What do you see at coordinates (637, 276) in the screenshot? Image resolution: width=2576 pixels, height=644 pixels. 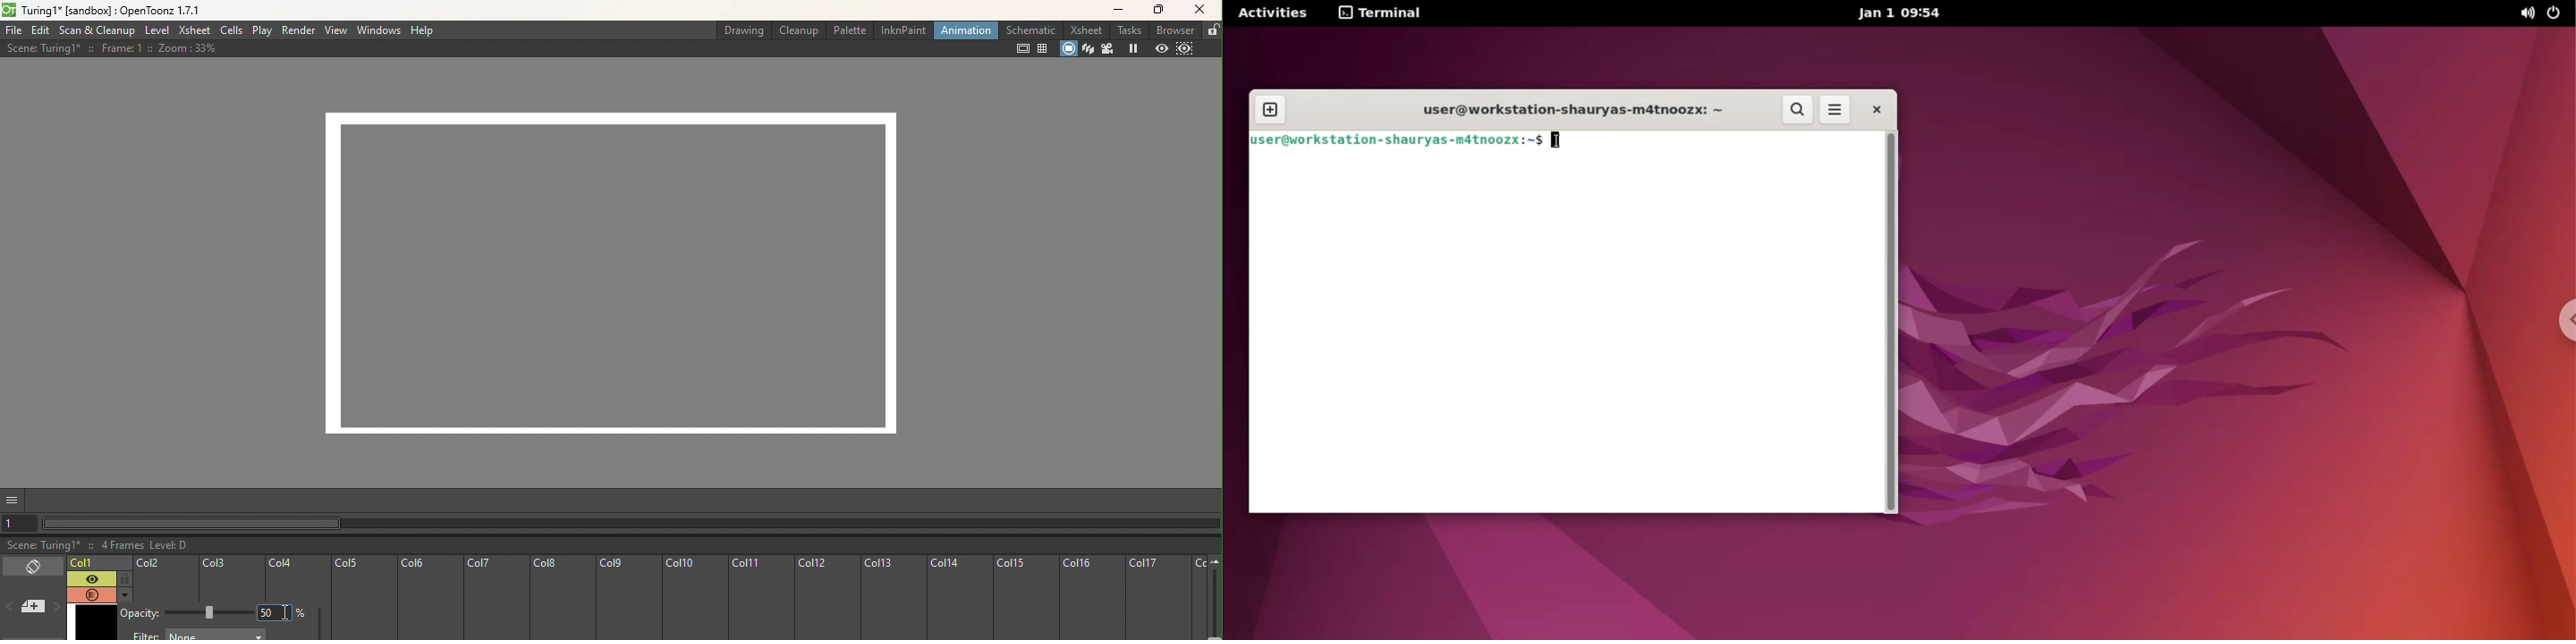 I see `Canvas` at bounding box center [637, 276].